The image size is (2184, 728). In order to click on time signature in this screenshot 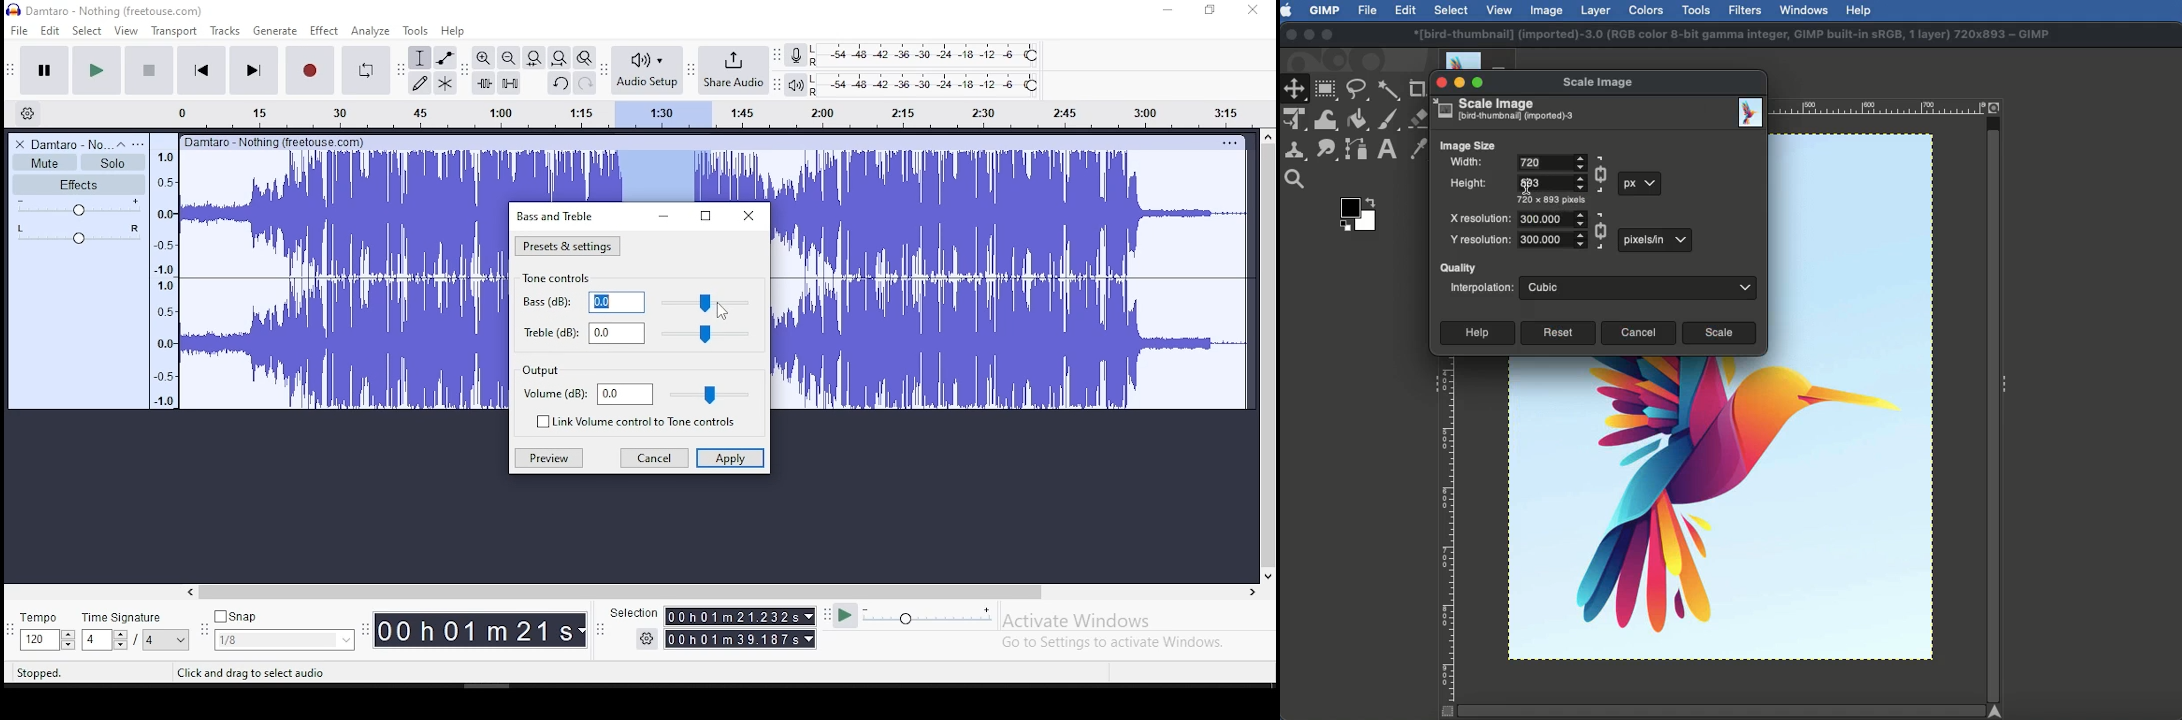, I will do `click(135, 617)`.